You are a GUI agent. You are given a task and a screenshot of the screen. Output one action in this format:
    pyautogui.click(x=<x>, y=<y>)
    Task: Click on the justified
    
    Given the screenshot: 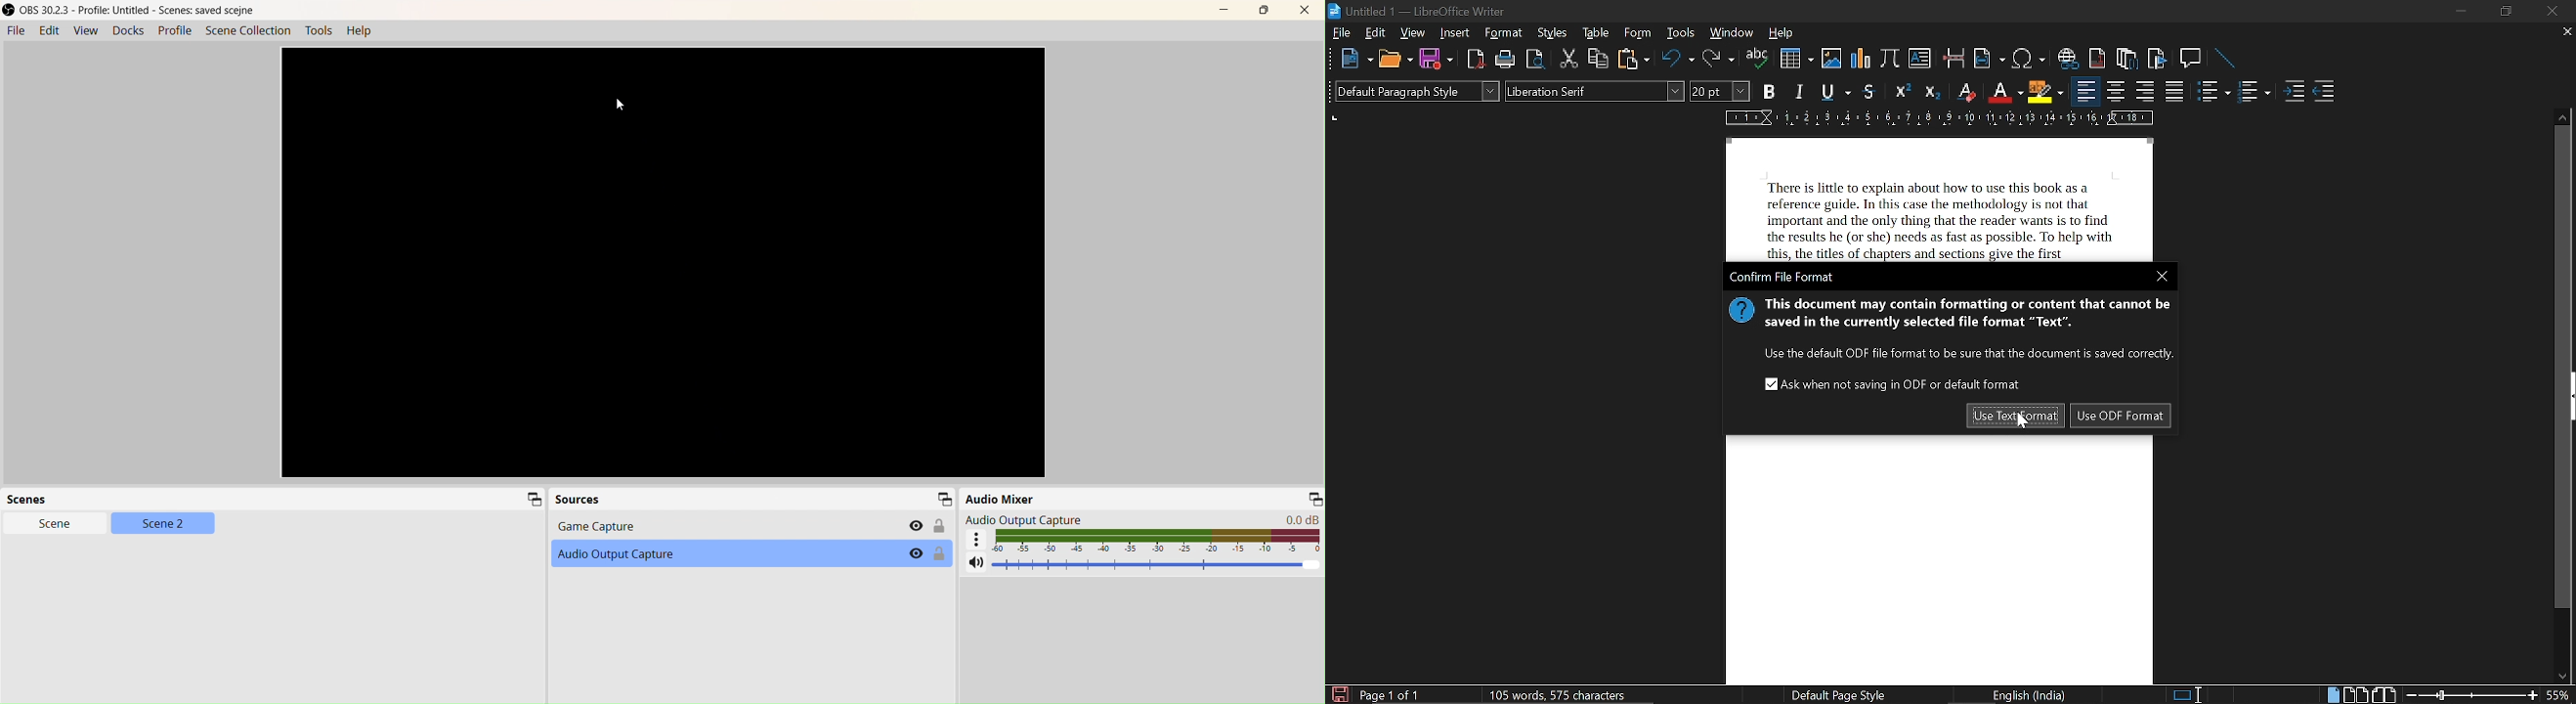 What is the action you would take?
    pyautogui.click(x=2175, y=91)
    